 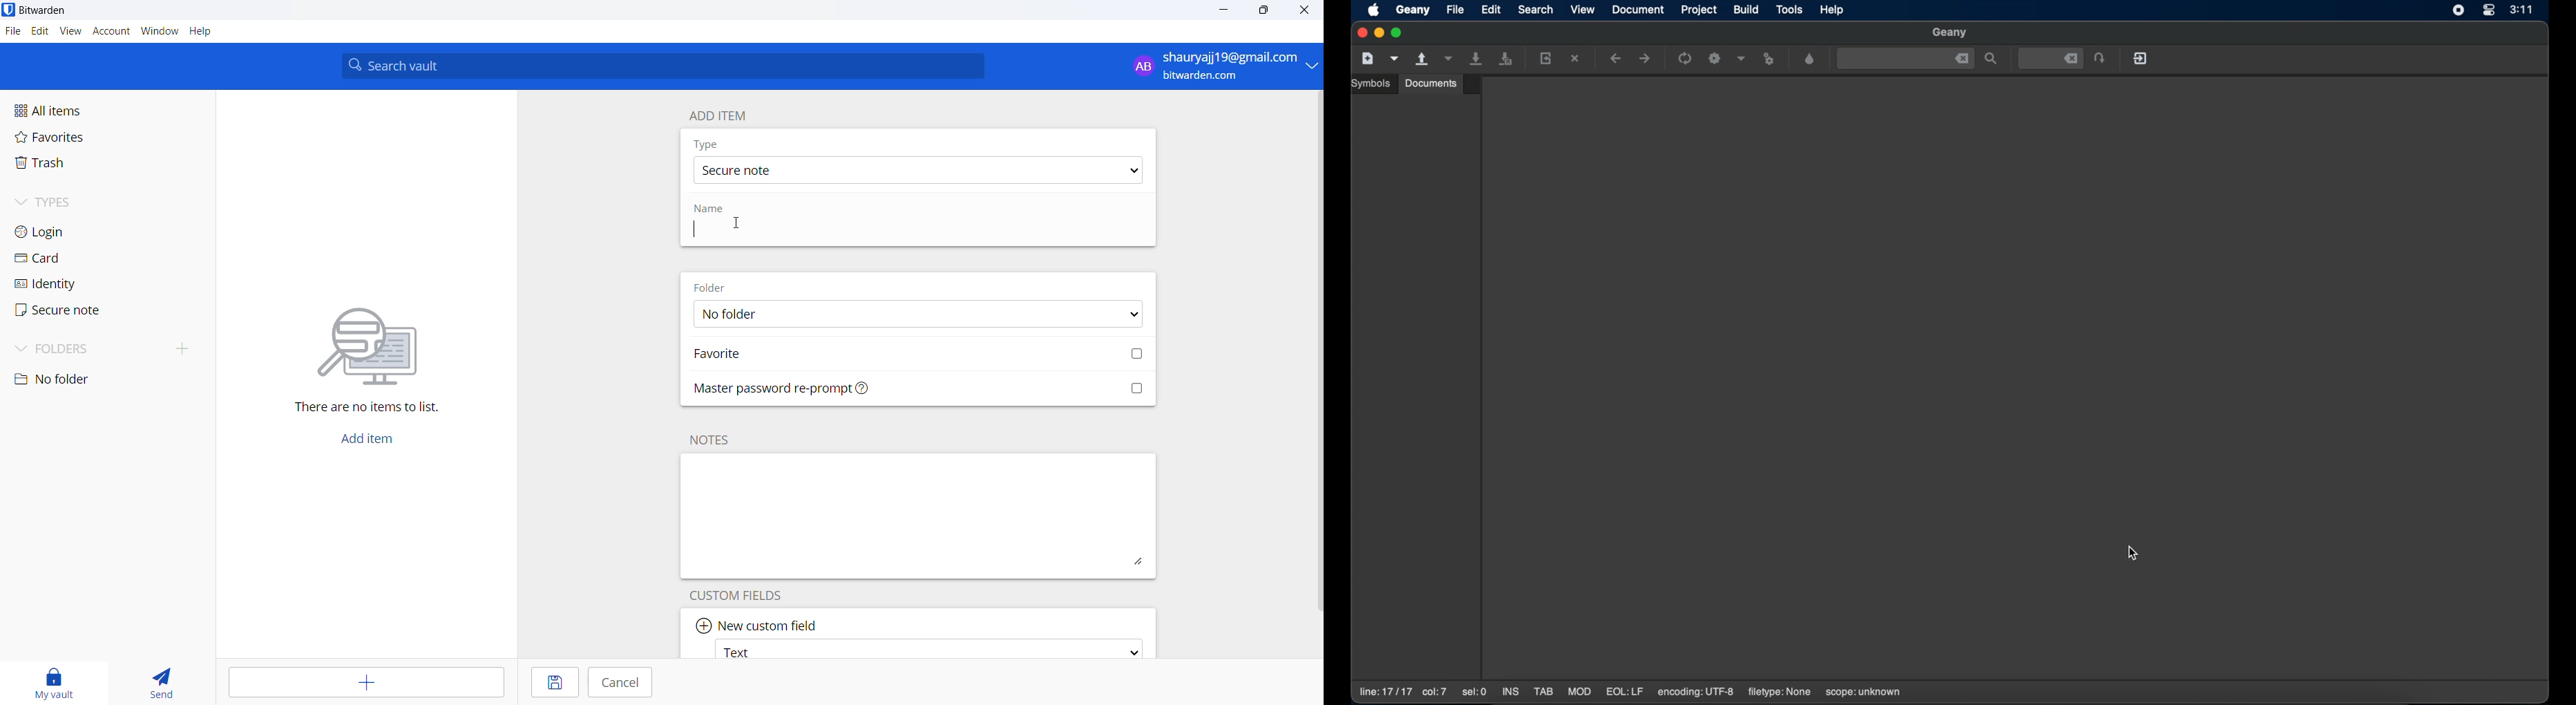 What do you see at coordinates (202, 31) in the screenshot?
I see `help` at bounding box center [202, 31].